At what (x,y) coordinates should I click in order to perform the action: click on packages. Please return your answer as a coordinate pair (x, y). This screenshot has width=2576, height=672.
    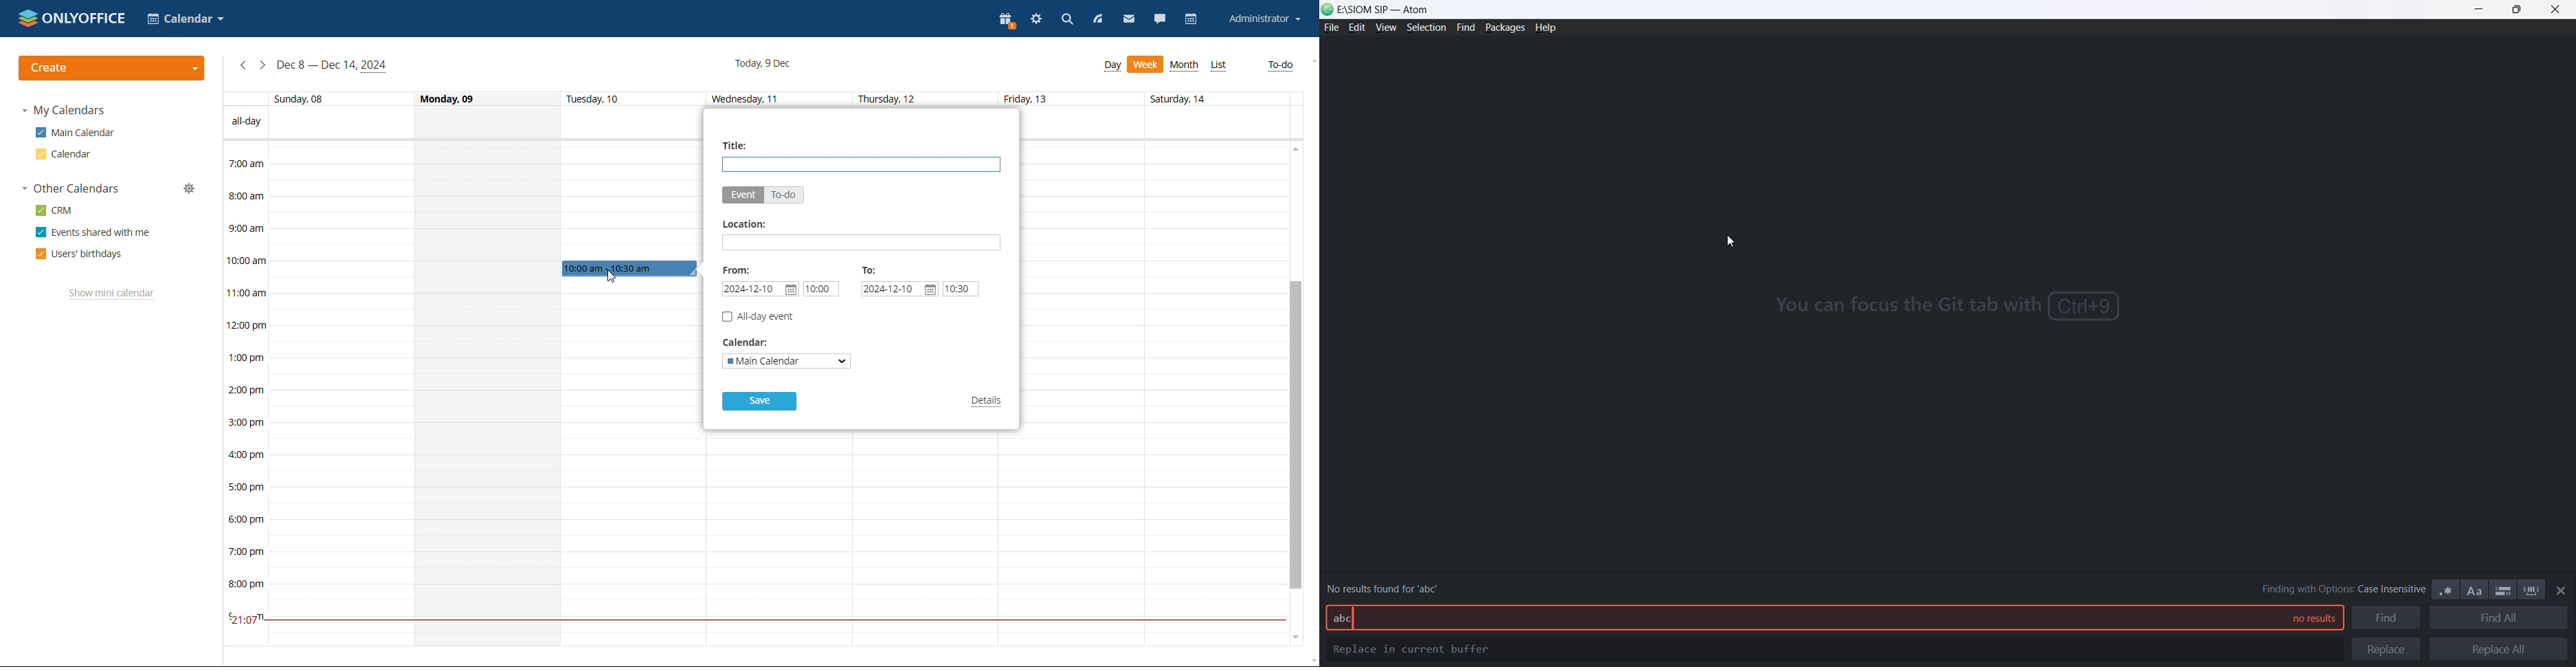
    Looking at the image, I should click on (1505, 27).